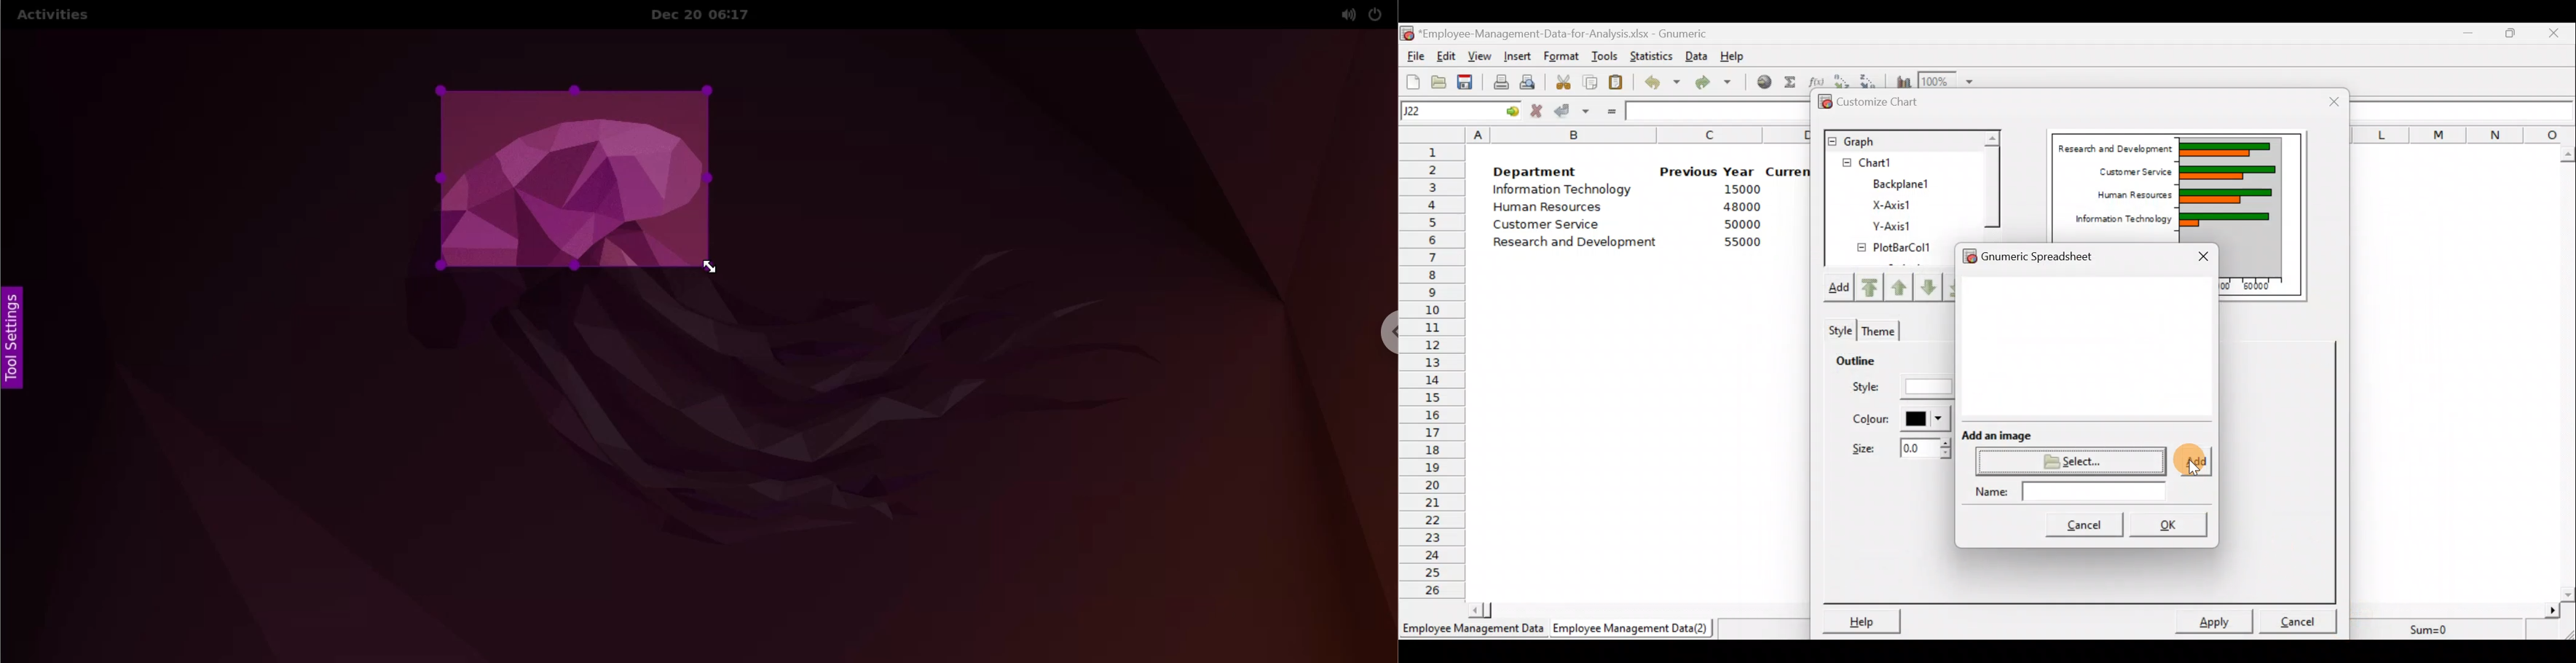 This screenshot has height=672, width=2576. What do you see at coordinates (1697, 55) in the screenshot?
I see `Data` at bounding box center [1697, 55].